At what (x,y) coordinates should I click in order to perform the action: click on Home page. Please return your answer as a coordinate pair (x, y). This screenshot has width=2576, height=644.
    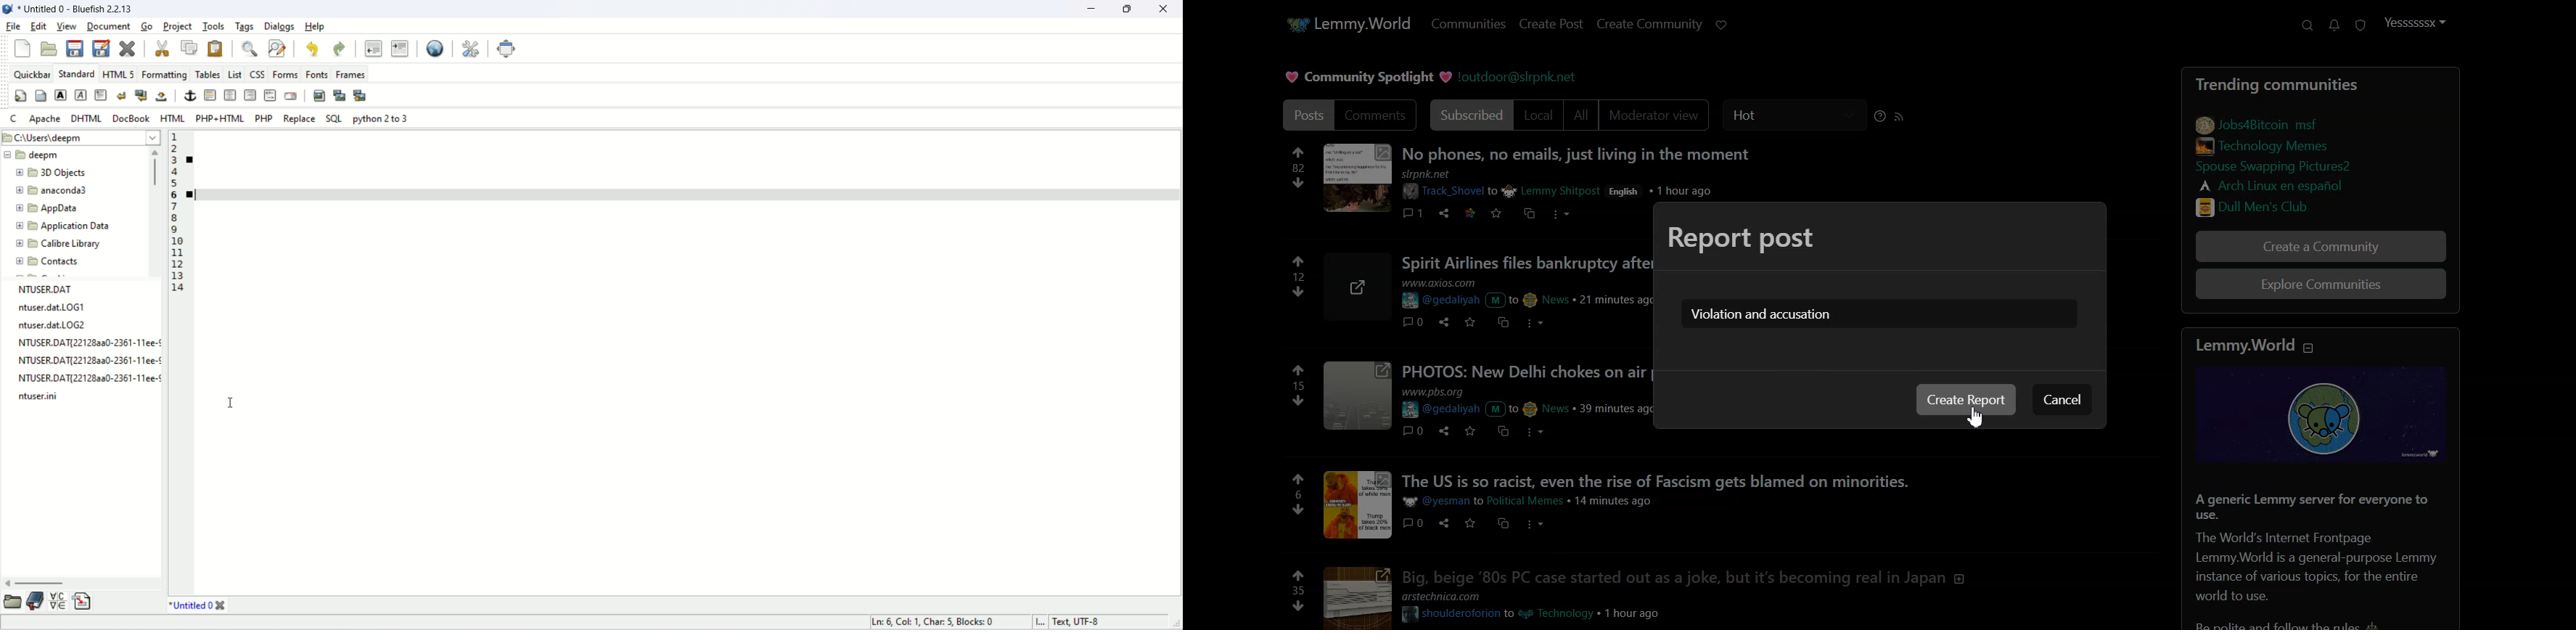
    Looking at the image, I should click on (1346, 22).